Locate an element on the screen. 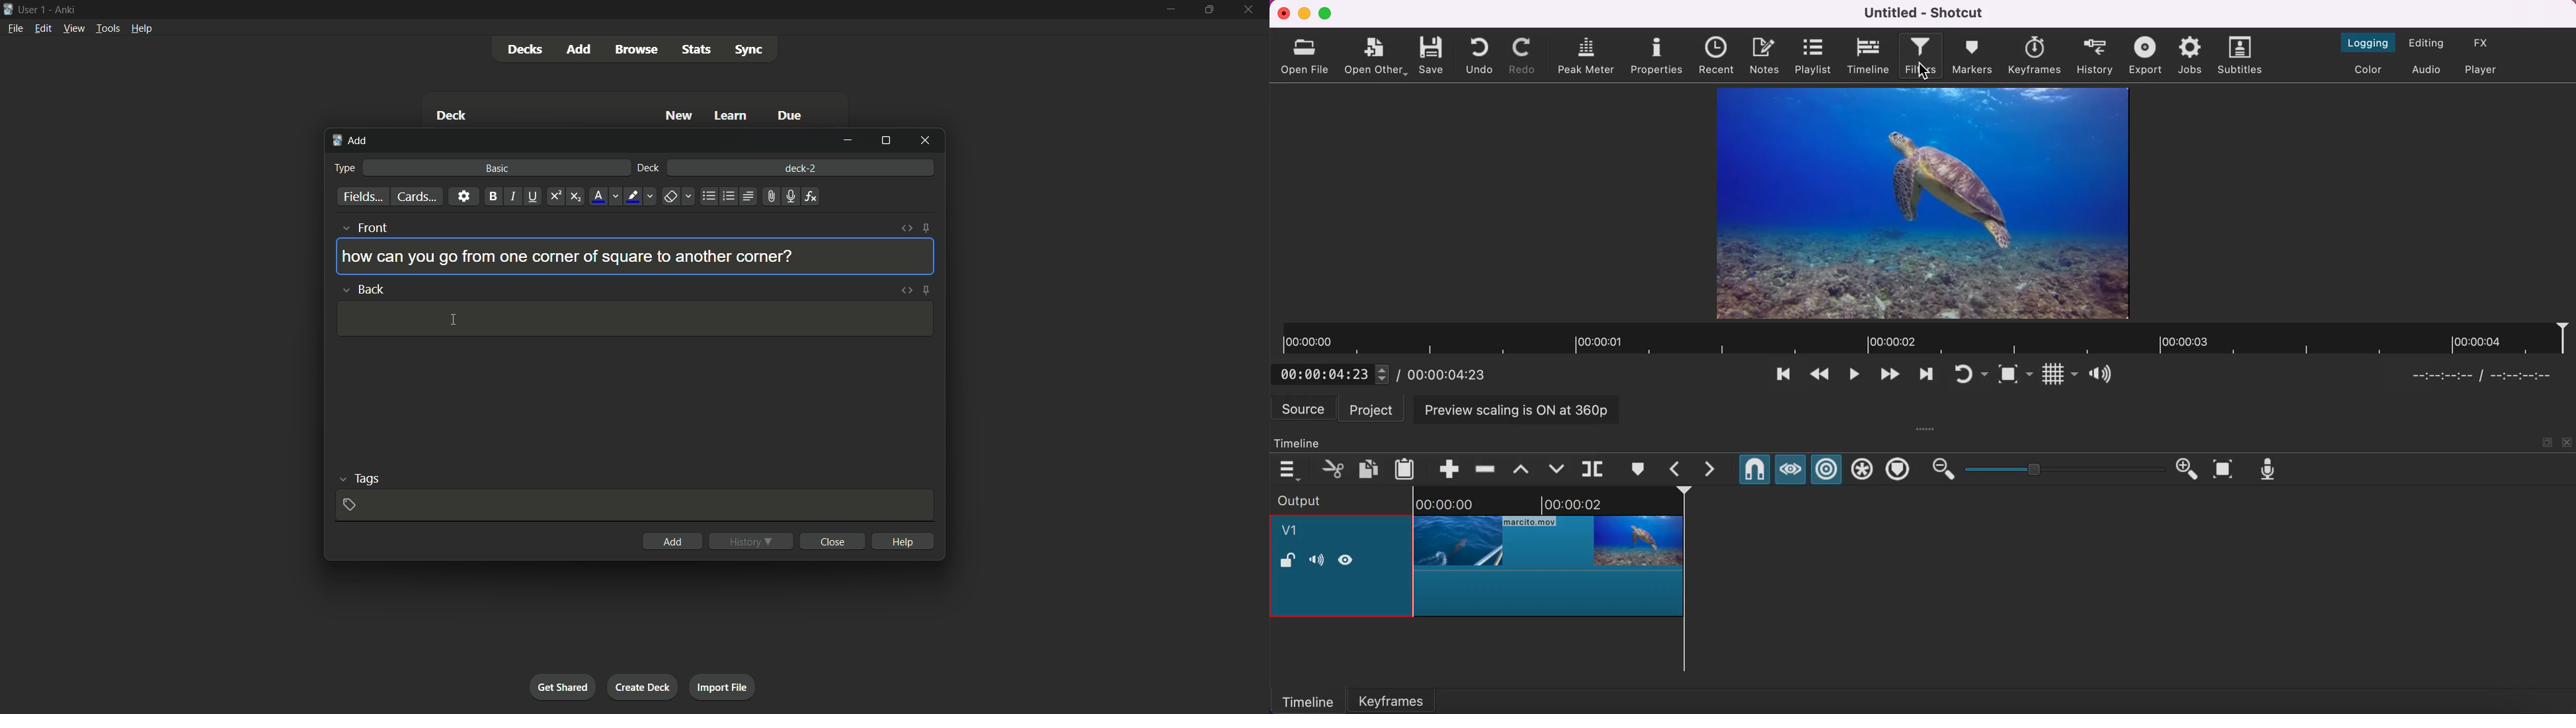  close app is located at coordinates (1249, 9).